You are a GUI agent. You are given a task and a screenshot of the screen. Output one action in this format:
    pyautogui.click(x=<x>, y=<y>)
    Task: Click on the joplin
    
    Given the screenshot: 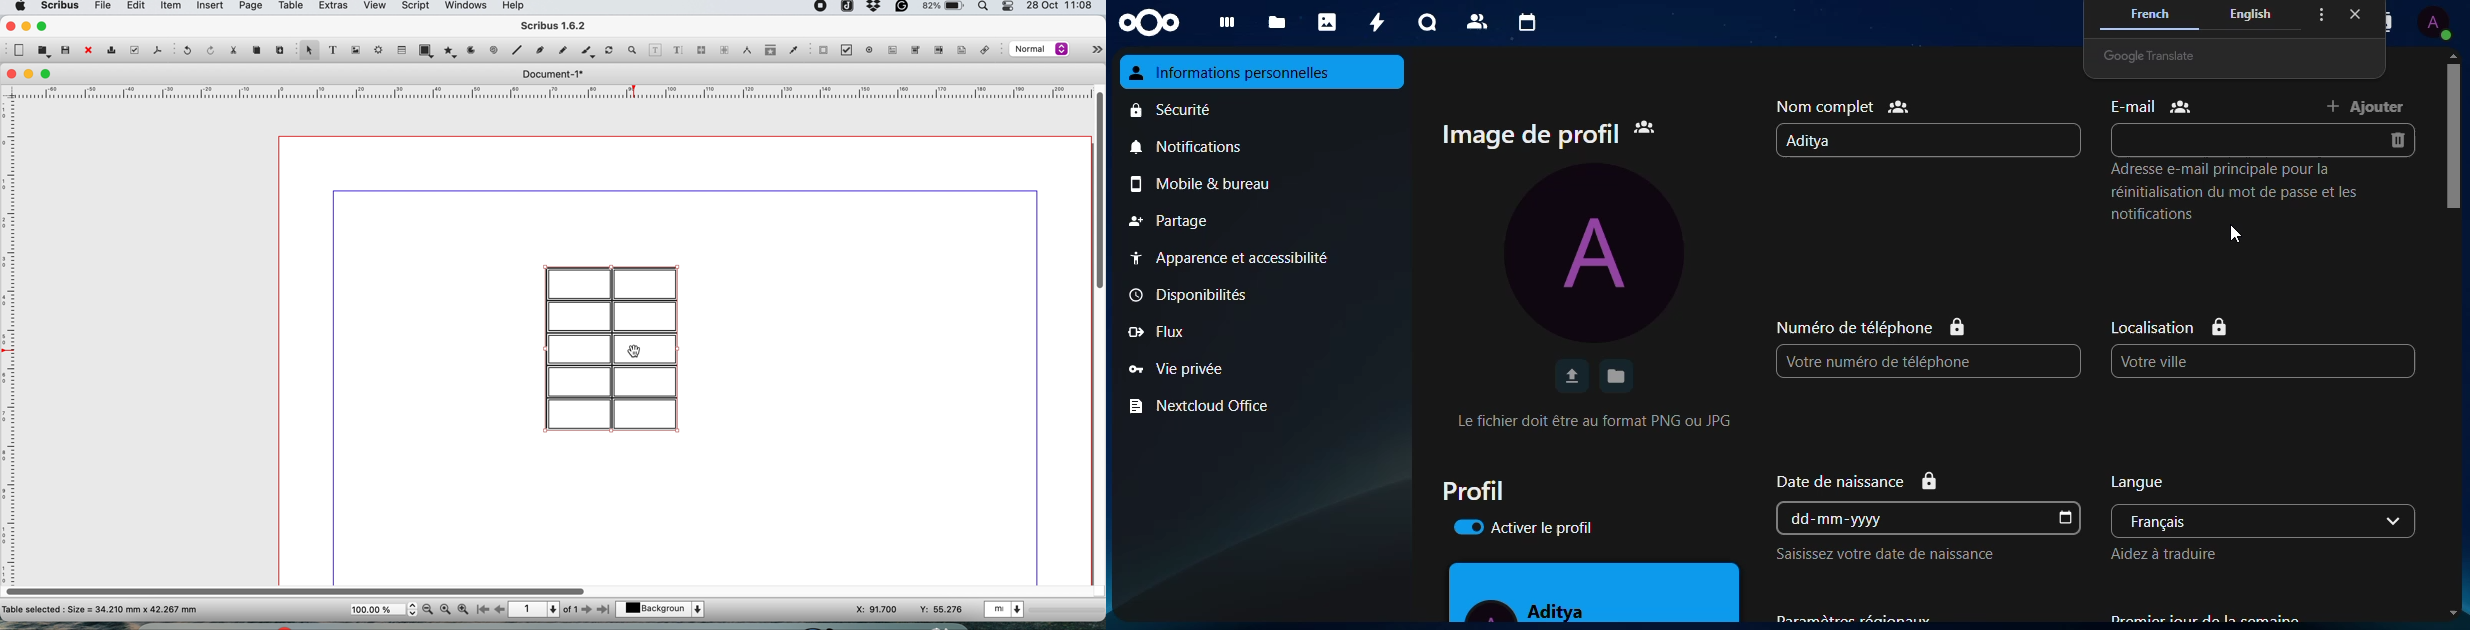 What is the action you would take?
    pyautogui.click(x=846, y=8)
    